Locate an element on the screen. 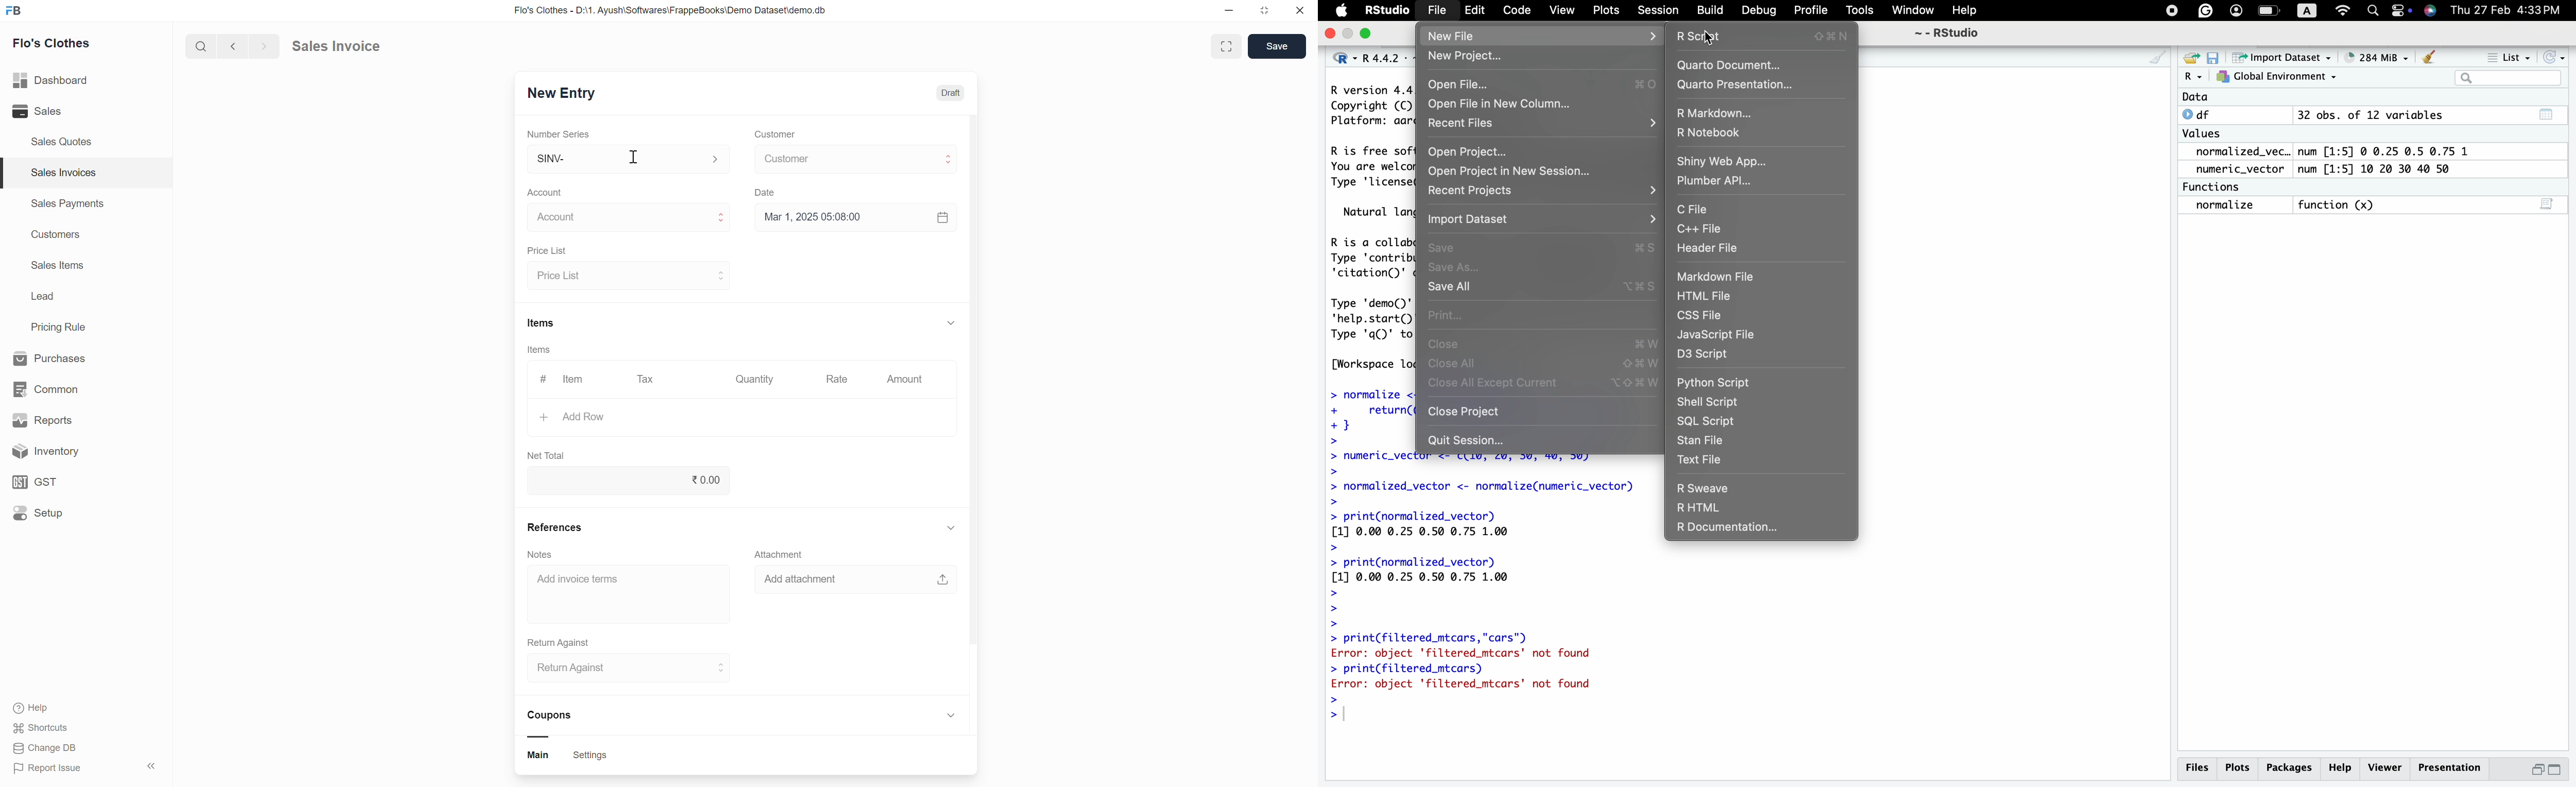  Select date  is located at coordinates (856, 221).